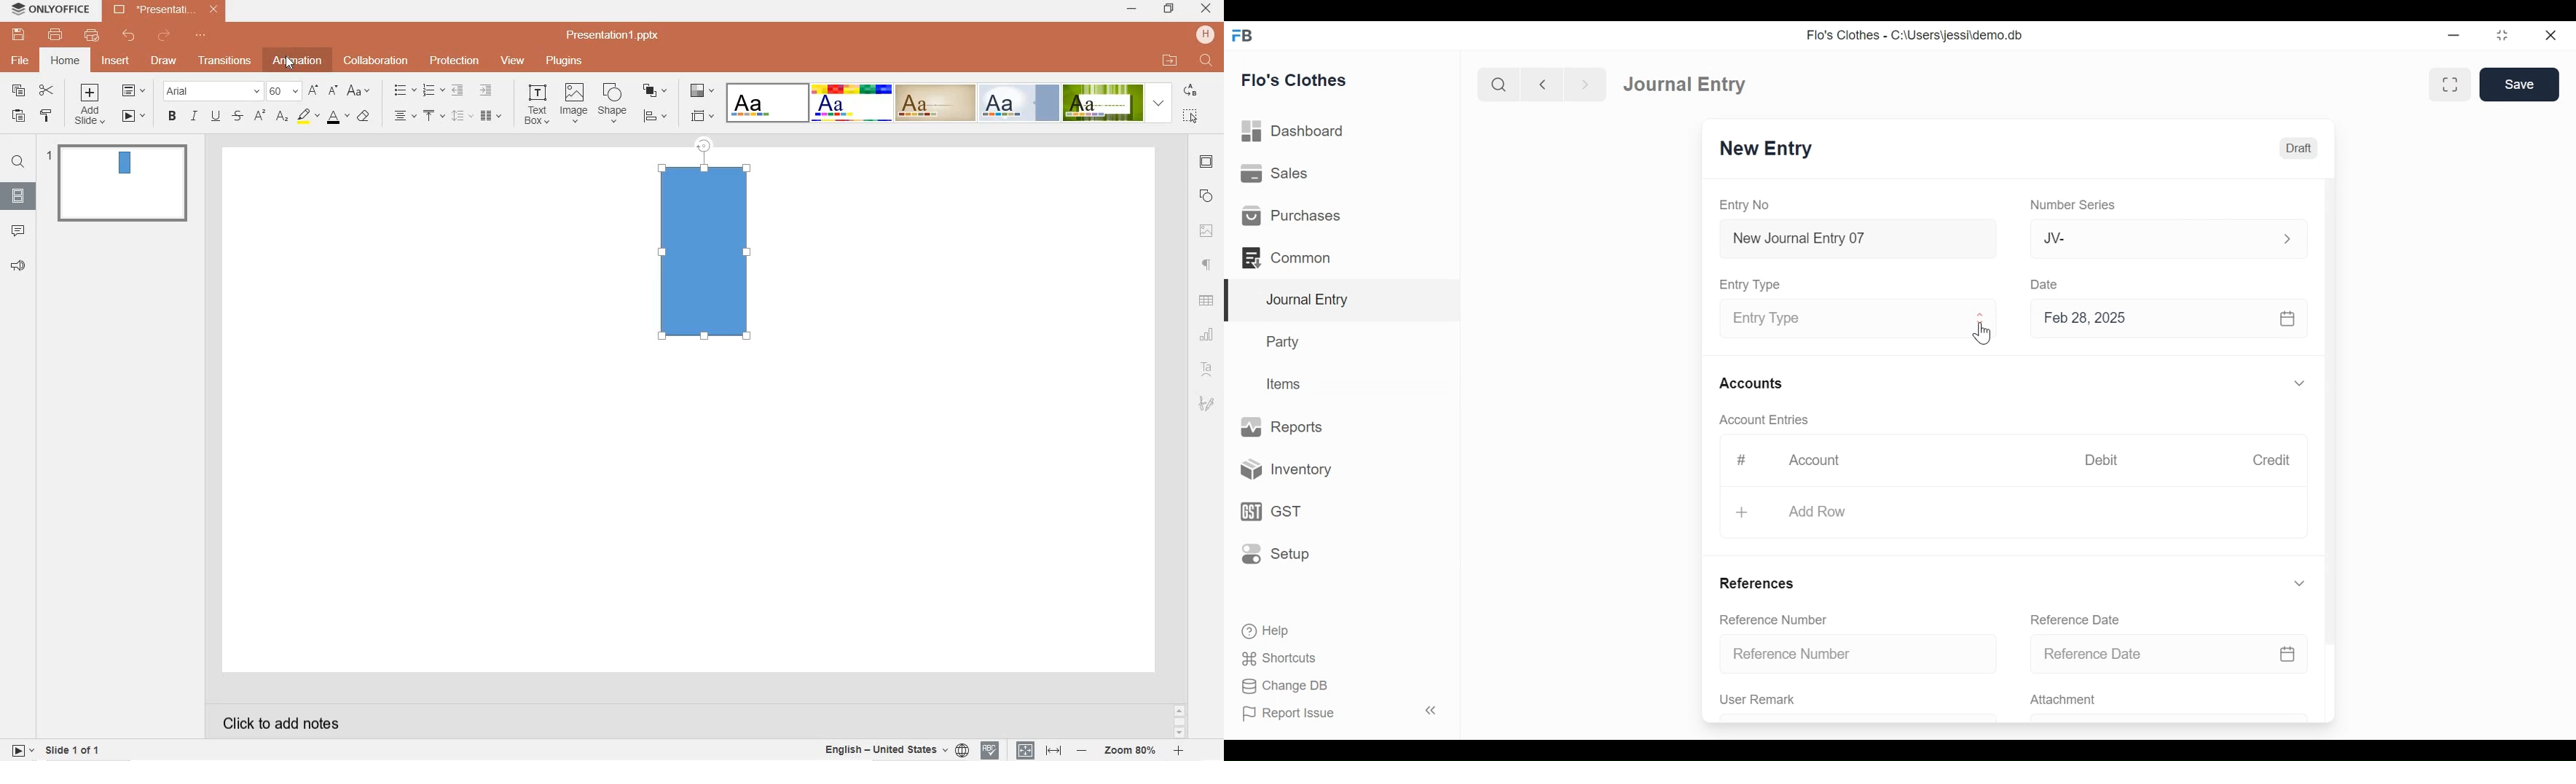 The width and height of the screenshot is (2576, 784). What do you see at coordinates (2074, 205) in the screenshot?
I see `Number Series` at bounding box center [2074, 205].